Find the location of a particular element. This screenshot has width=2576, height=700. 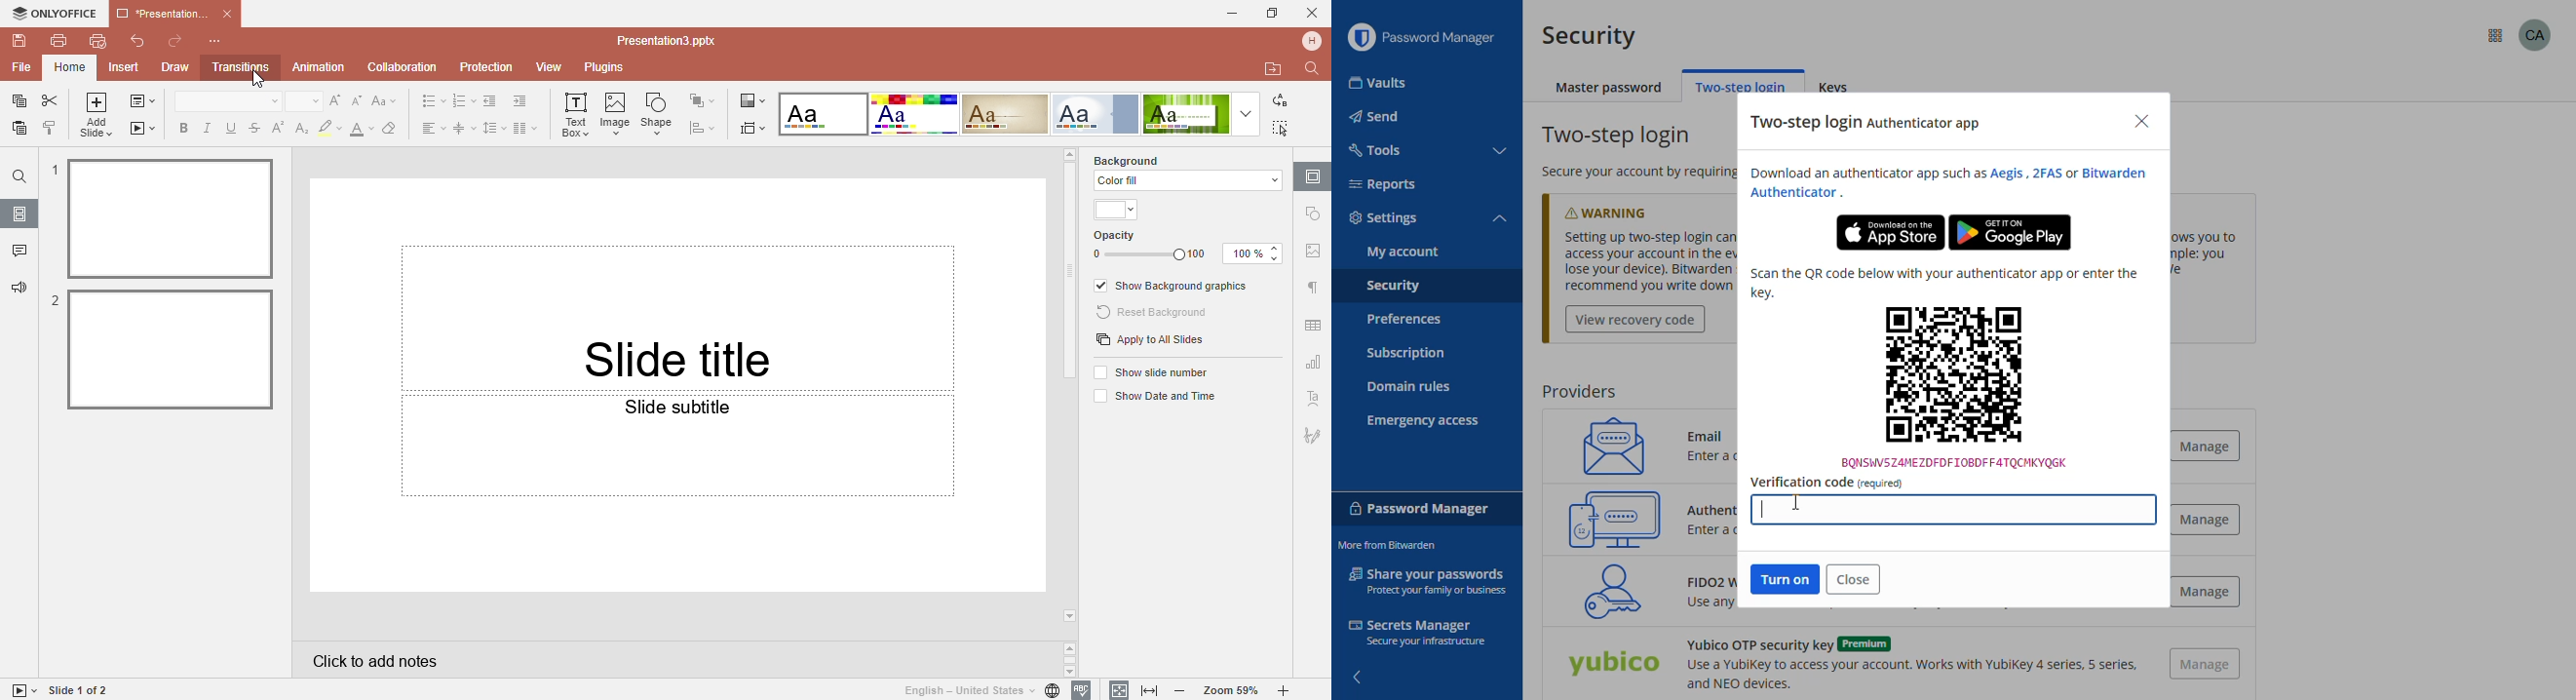

logo is located at coordinates (1361, 37).